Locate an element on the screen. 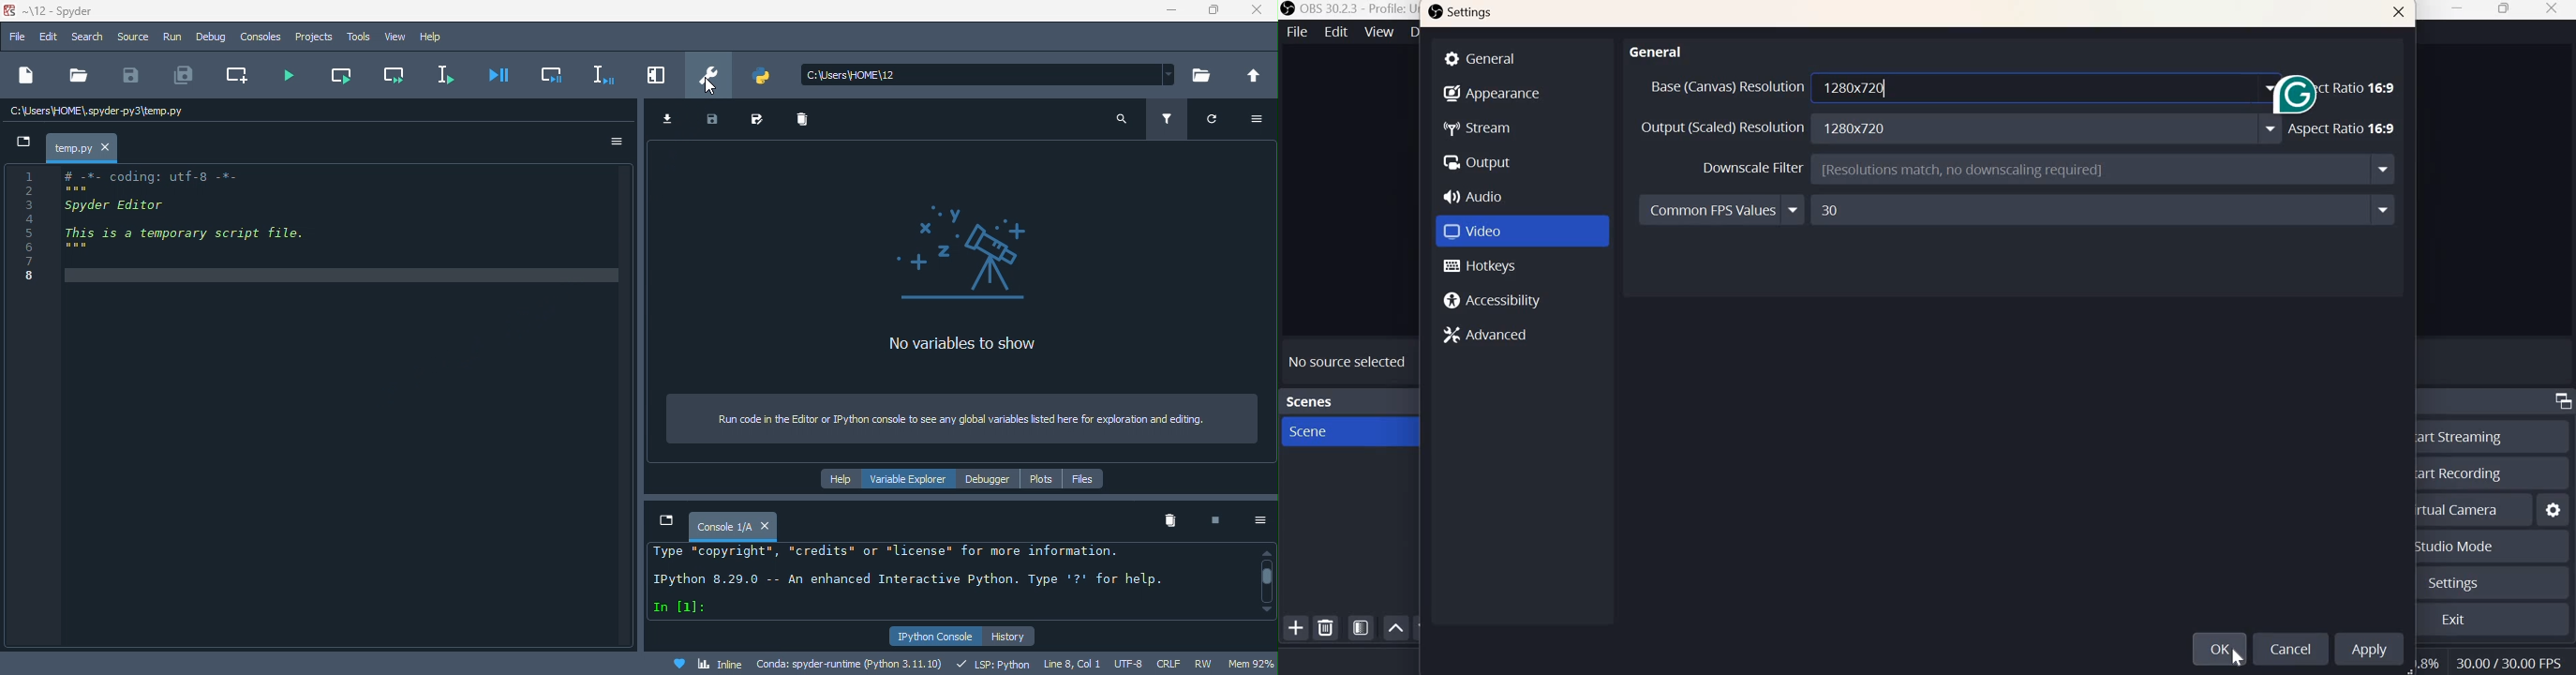 The width and height of the screenshot is (2576, 700). Common FPS values is located at coordinates (1722, 210).